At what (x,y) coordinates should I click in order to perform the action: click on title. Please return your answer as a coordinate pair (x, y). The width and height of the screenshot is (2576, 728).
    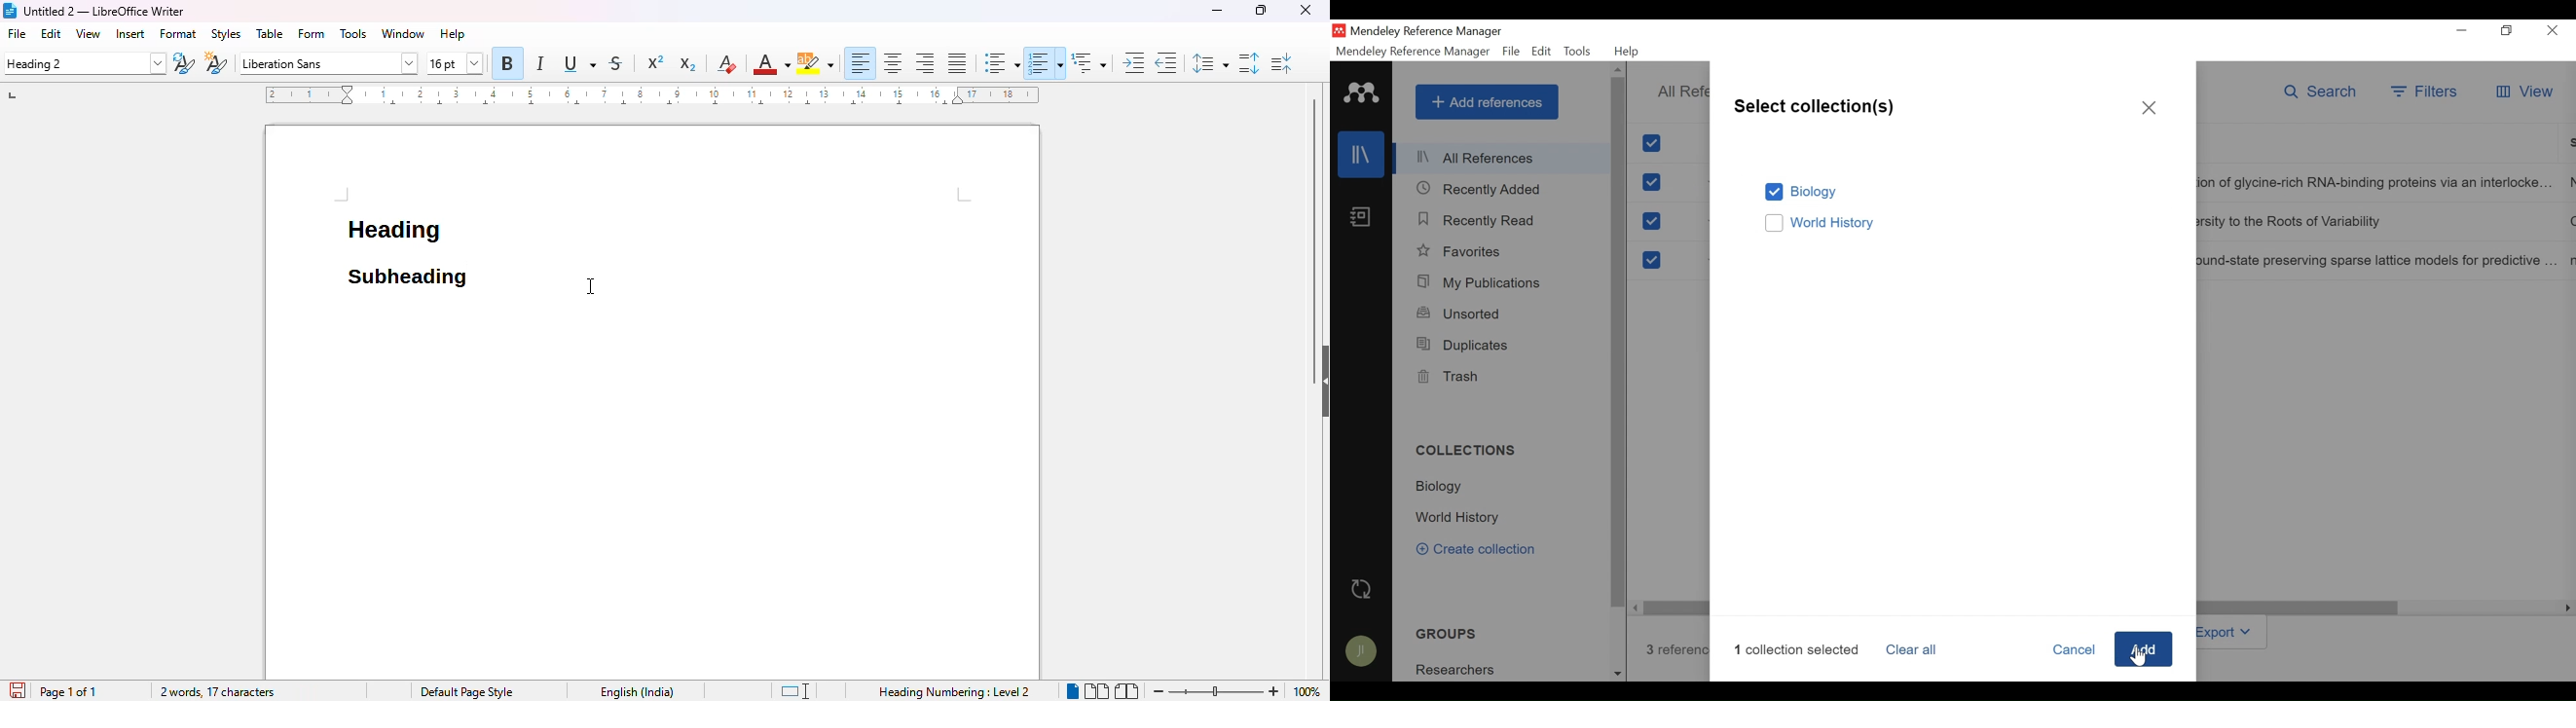
    Looking at the image, I should click on (104, 11).